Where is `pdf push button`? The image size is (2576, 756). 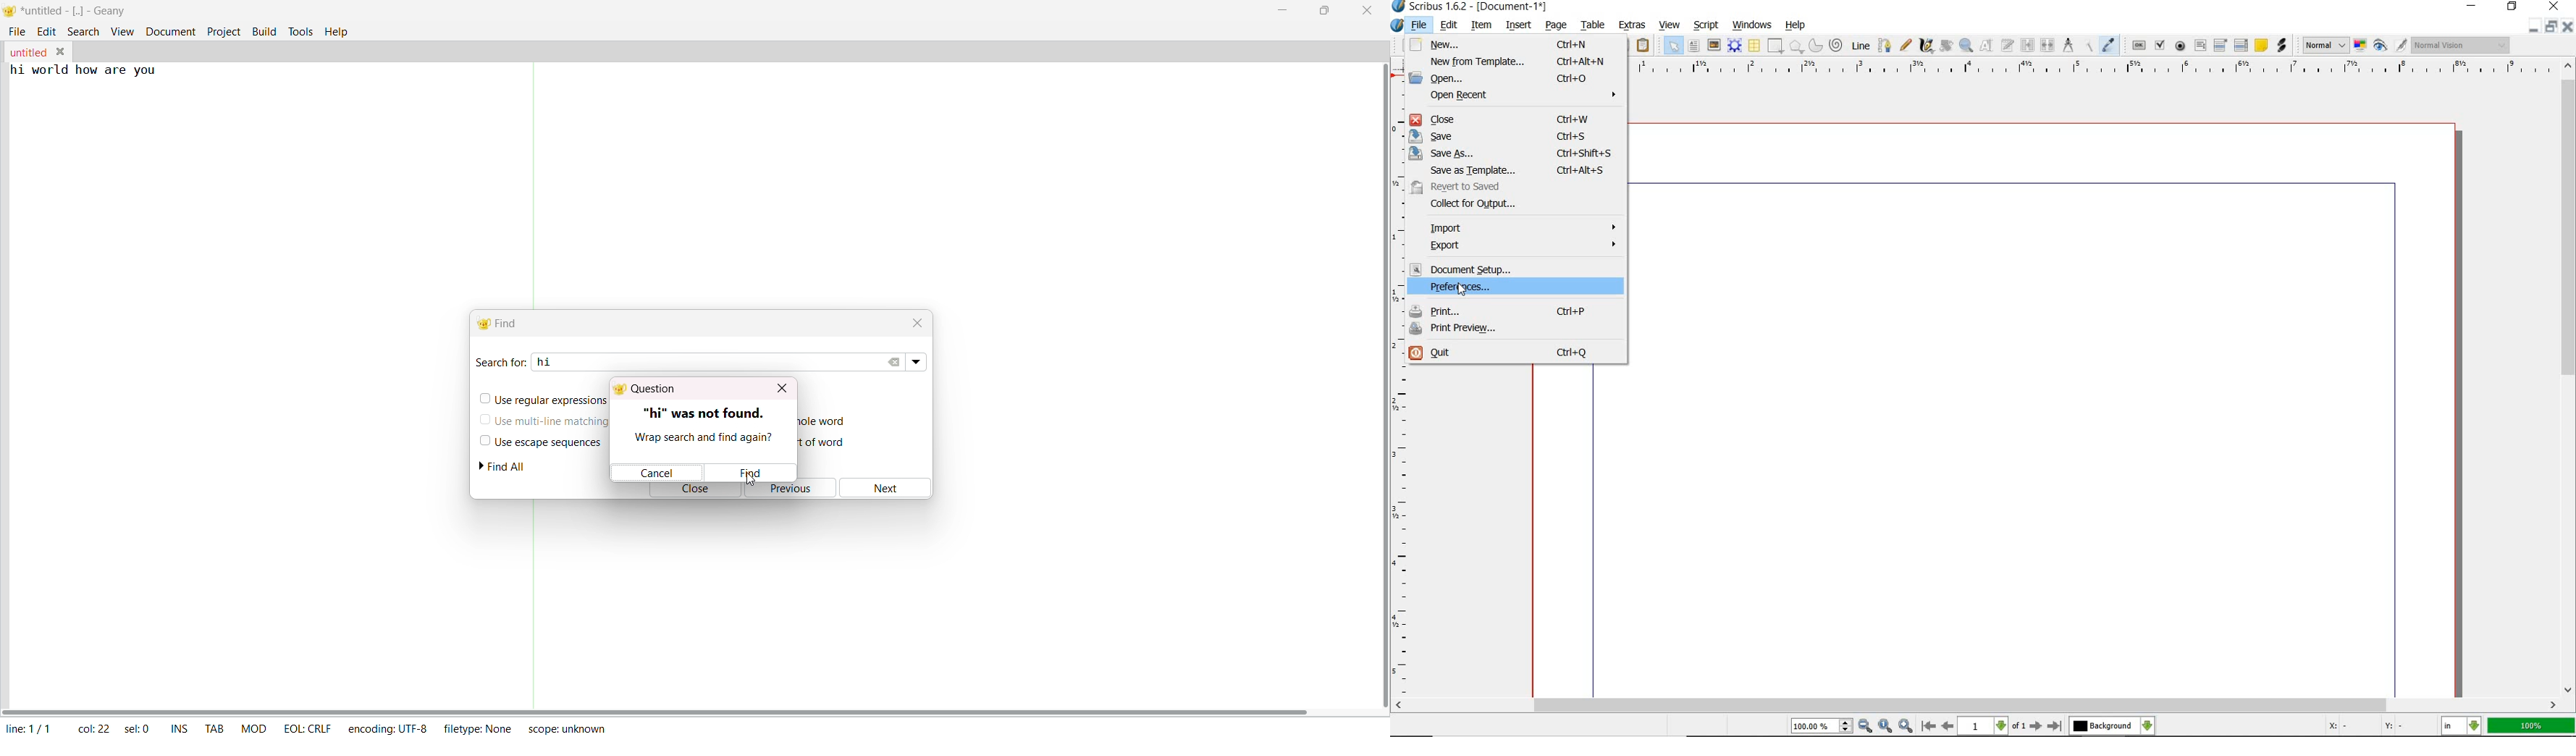 pdf push button is located at coordinates (2139, 46).